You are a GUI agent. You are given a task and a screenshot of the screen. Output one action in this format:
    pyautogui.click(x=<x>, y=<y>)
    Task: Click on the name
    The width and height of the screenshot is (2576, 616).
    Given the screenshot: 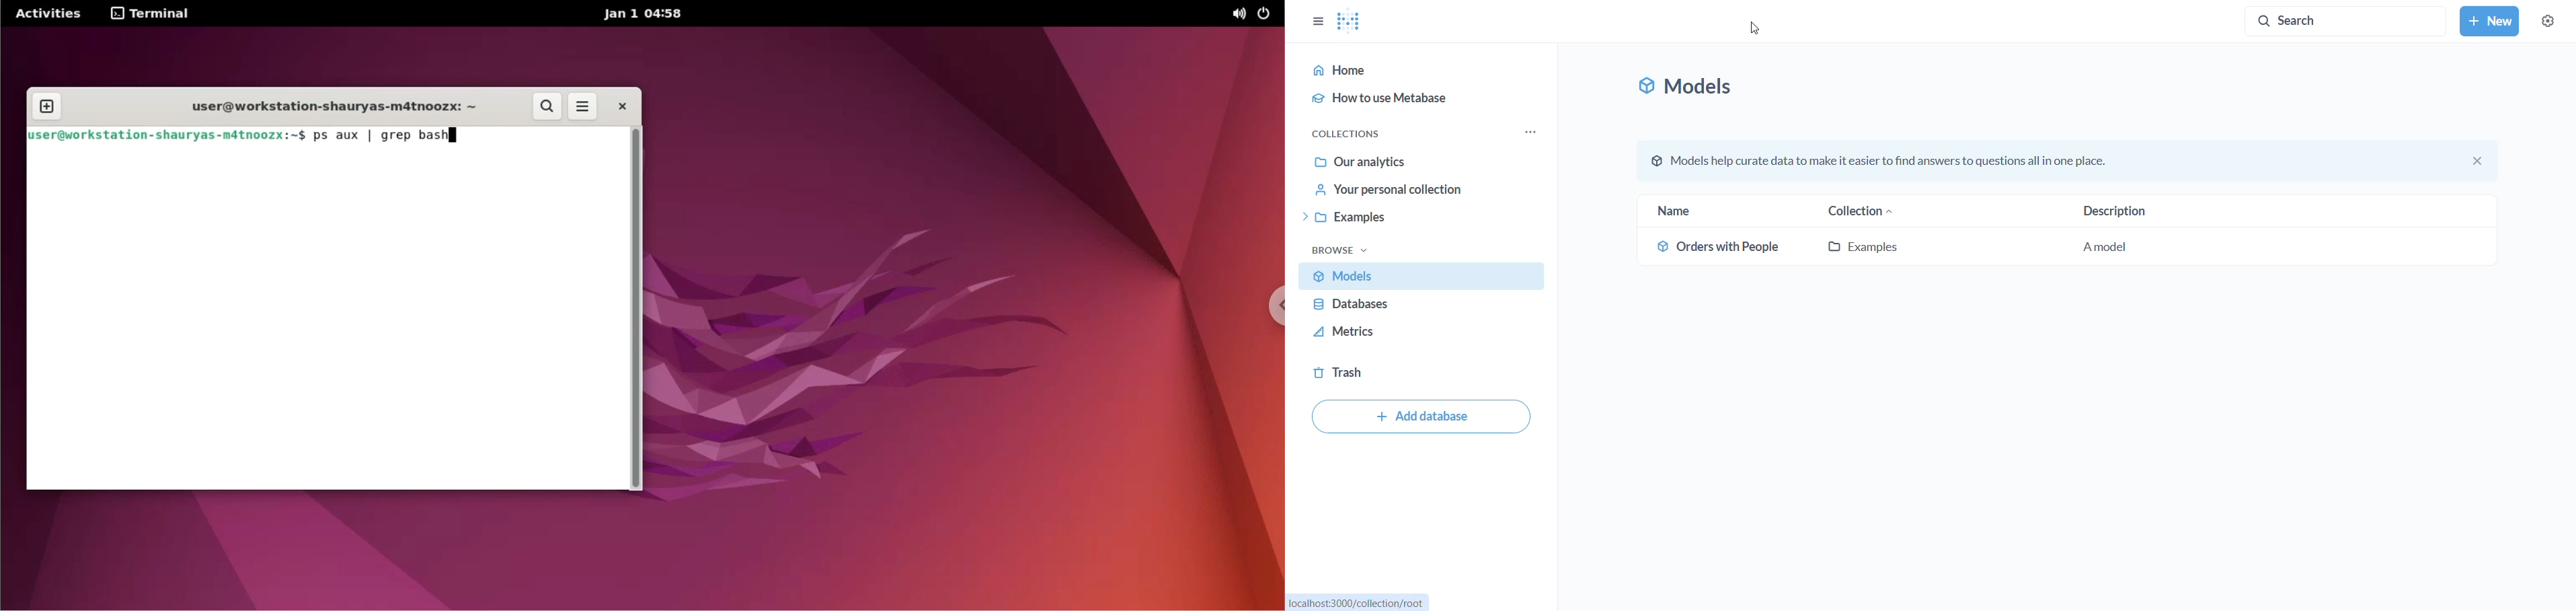 What is the action you would take?
    pyautogui.click(x=1715, y=209)
    